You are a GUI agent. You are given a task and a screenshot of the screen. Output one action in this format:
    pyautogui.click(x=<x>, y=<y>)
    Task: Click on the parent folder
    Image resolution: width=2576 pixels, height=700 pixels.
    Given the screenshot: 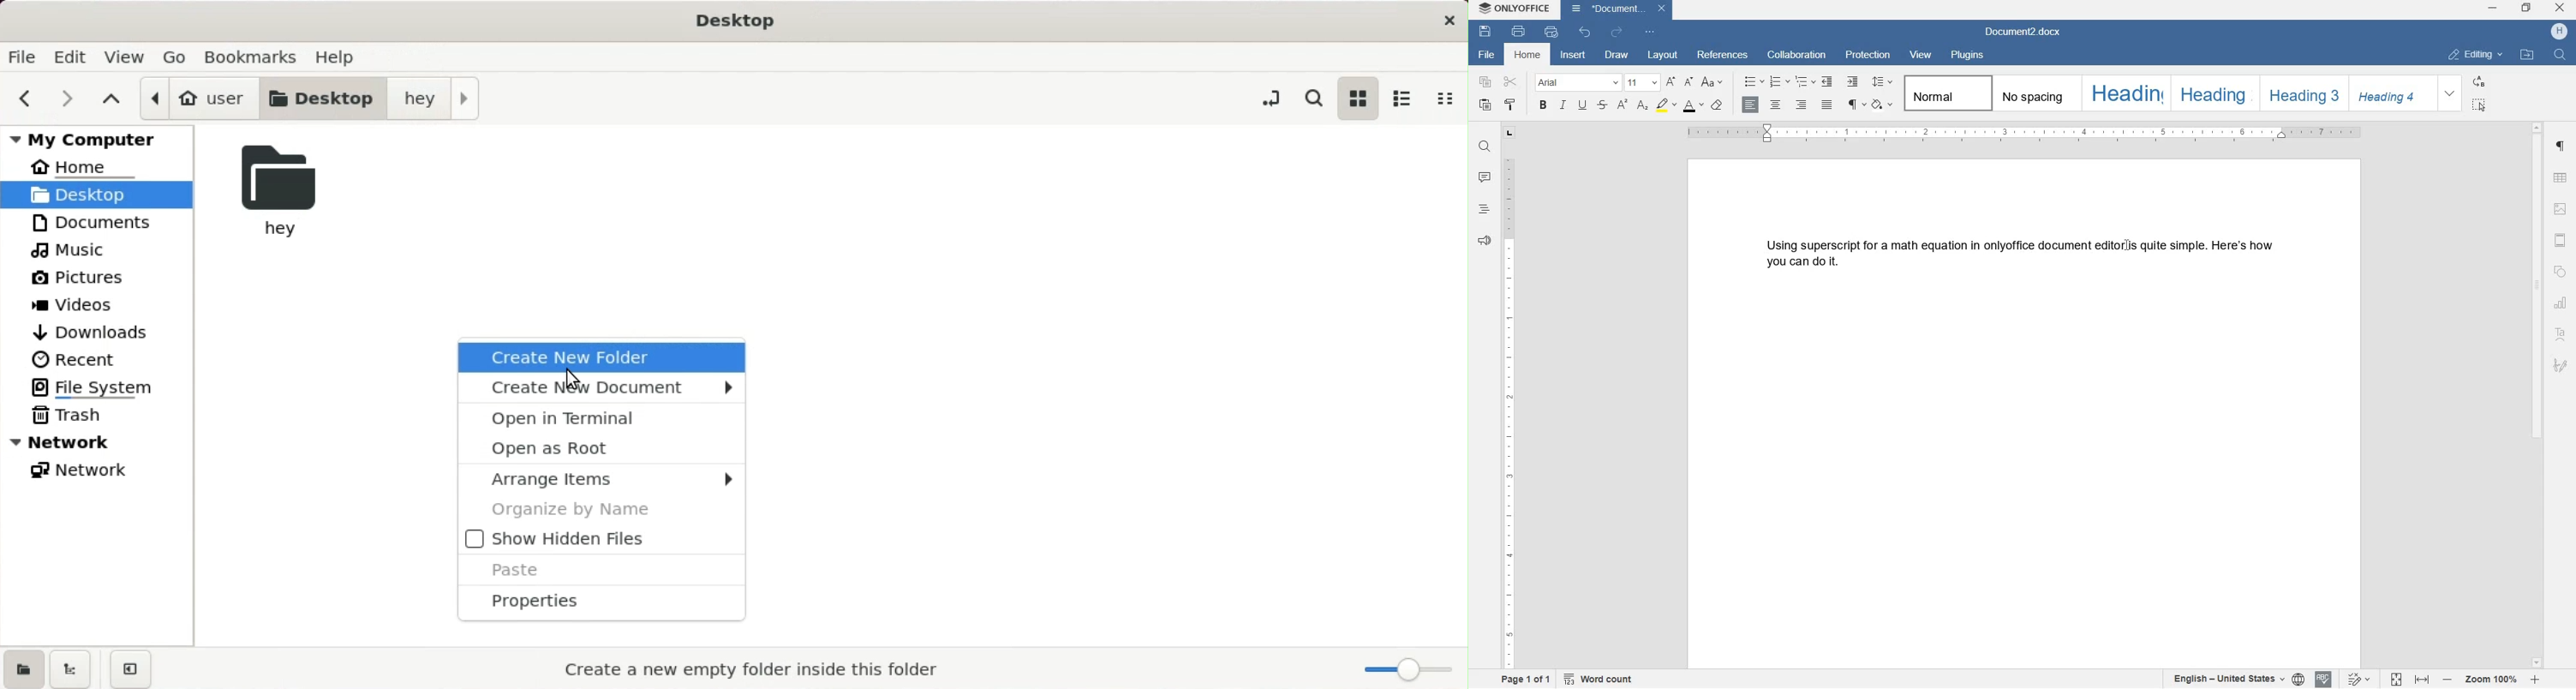 What is the action you would take?
    pyautogui.click(x=112, y=96)
    